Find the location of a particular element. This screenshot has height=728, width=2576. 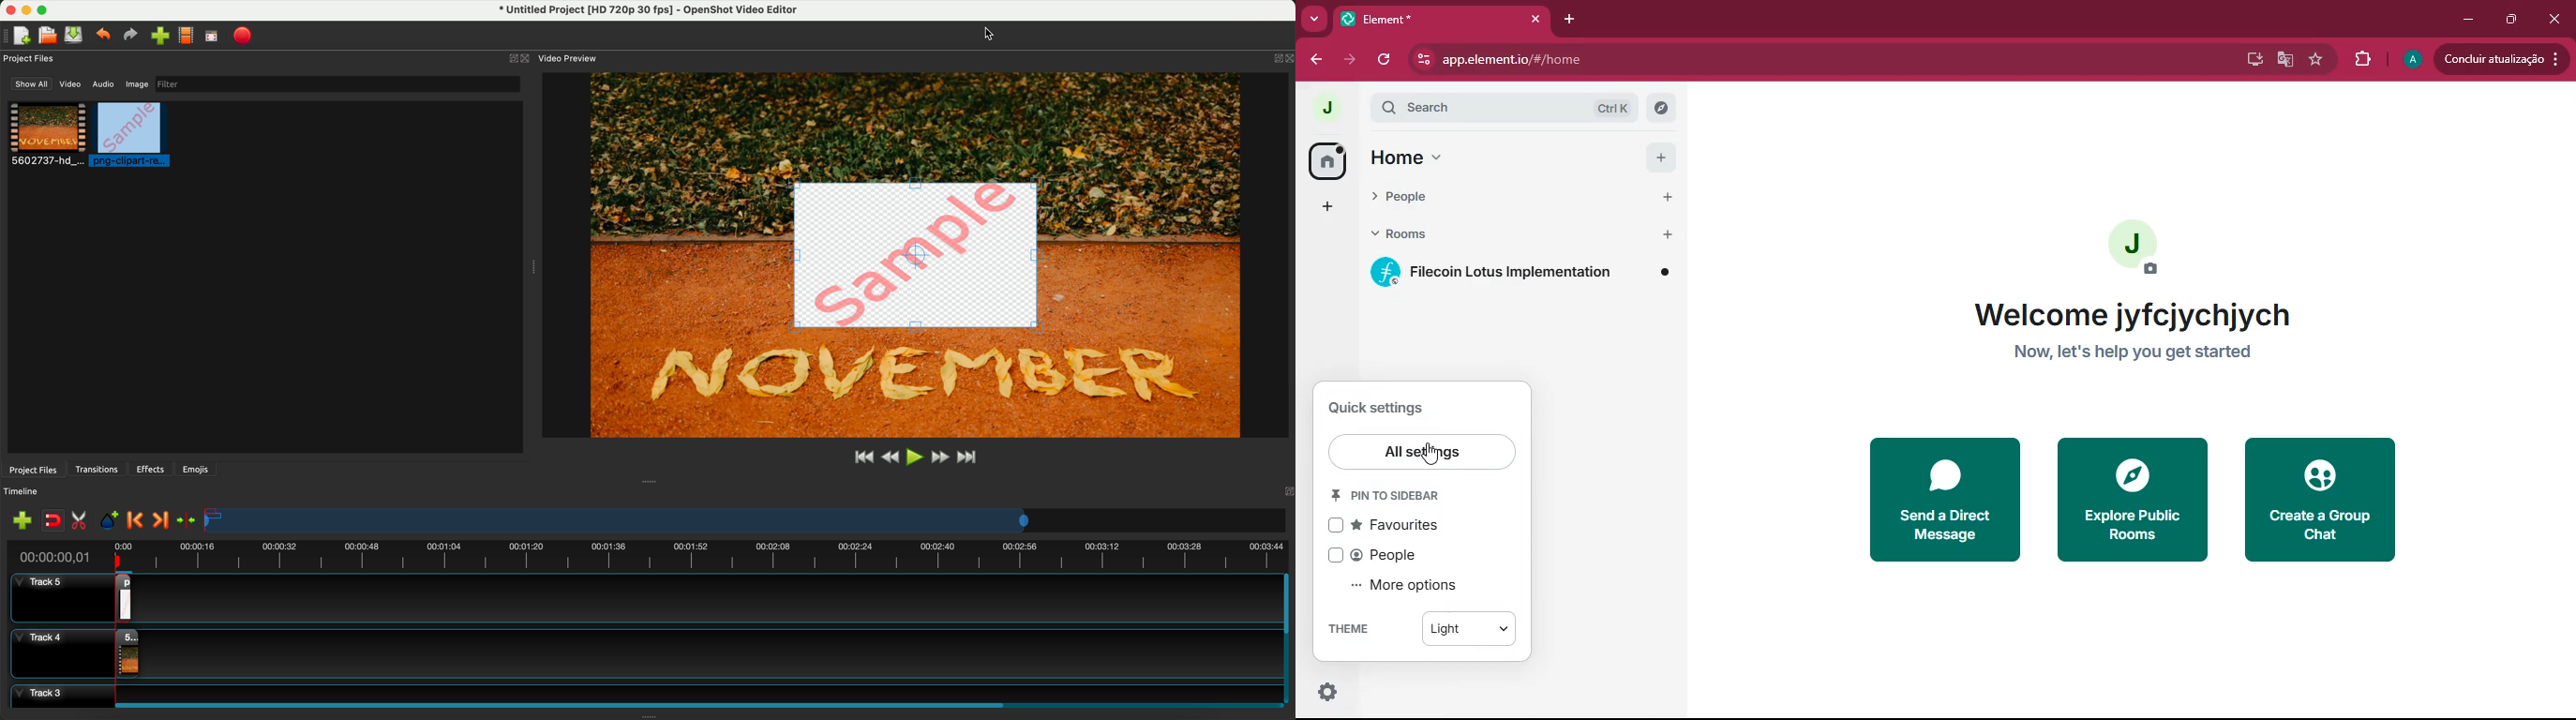

people is located at coordinates (1422, 198).